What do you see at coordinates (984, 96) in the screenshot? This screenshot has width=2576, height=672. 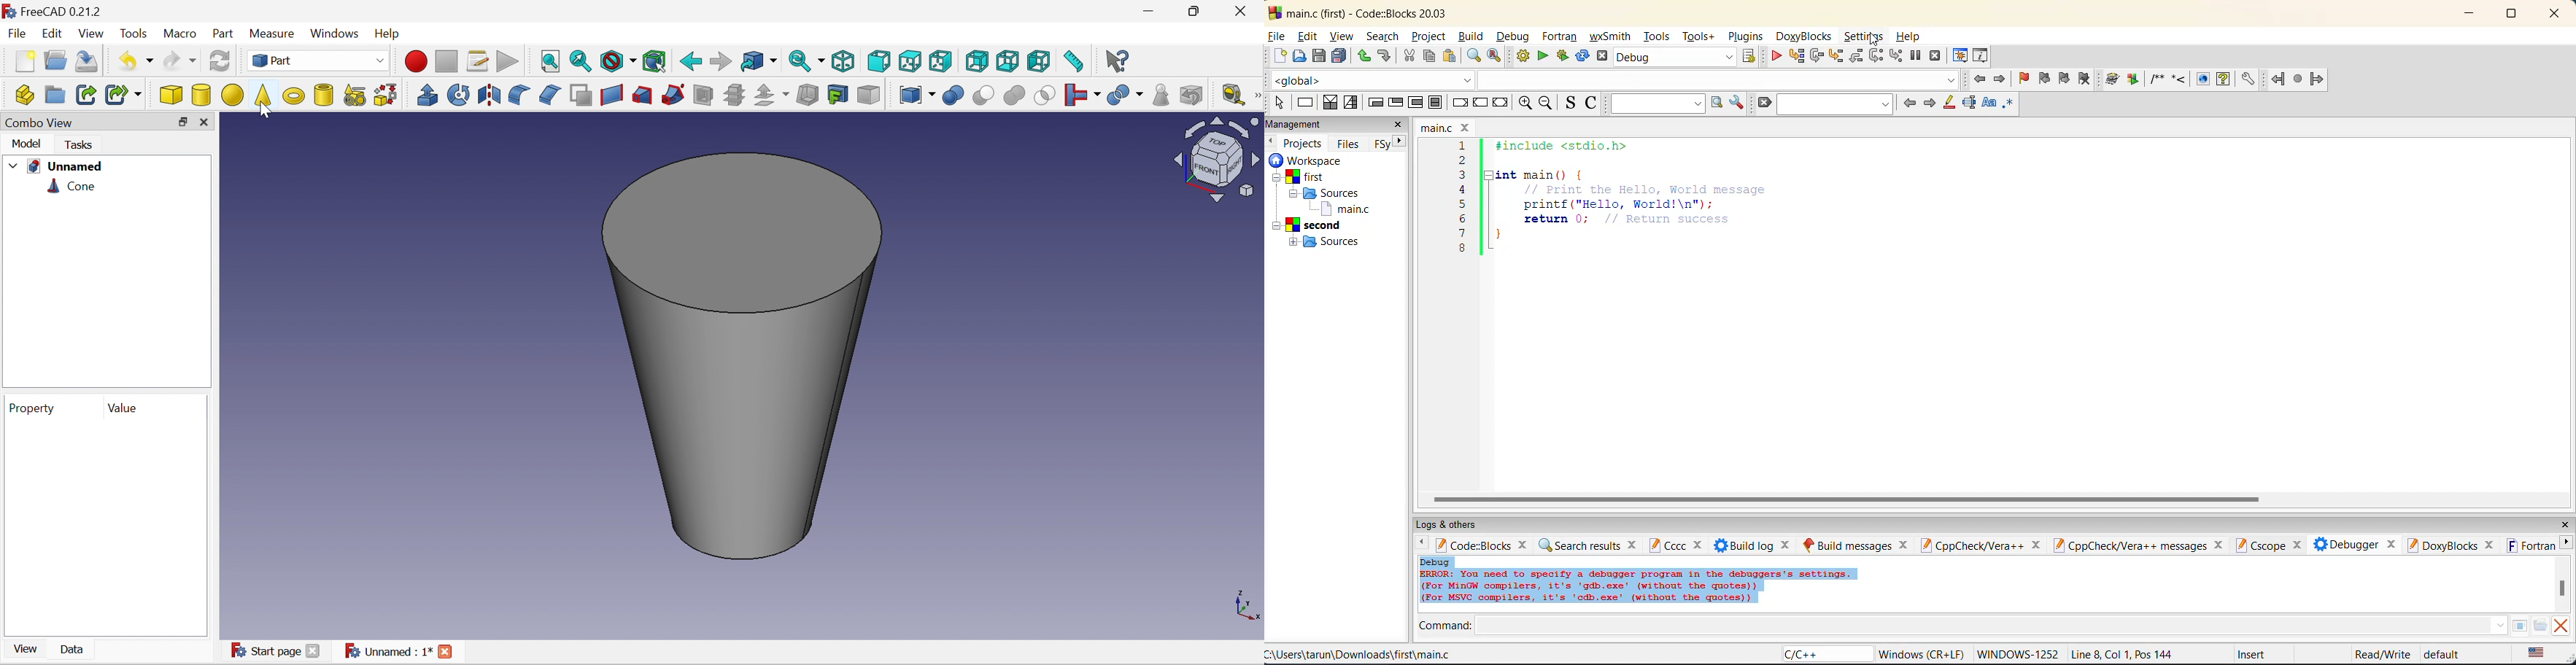 I see `Cut` at bounding box center [984, 96].